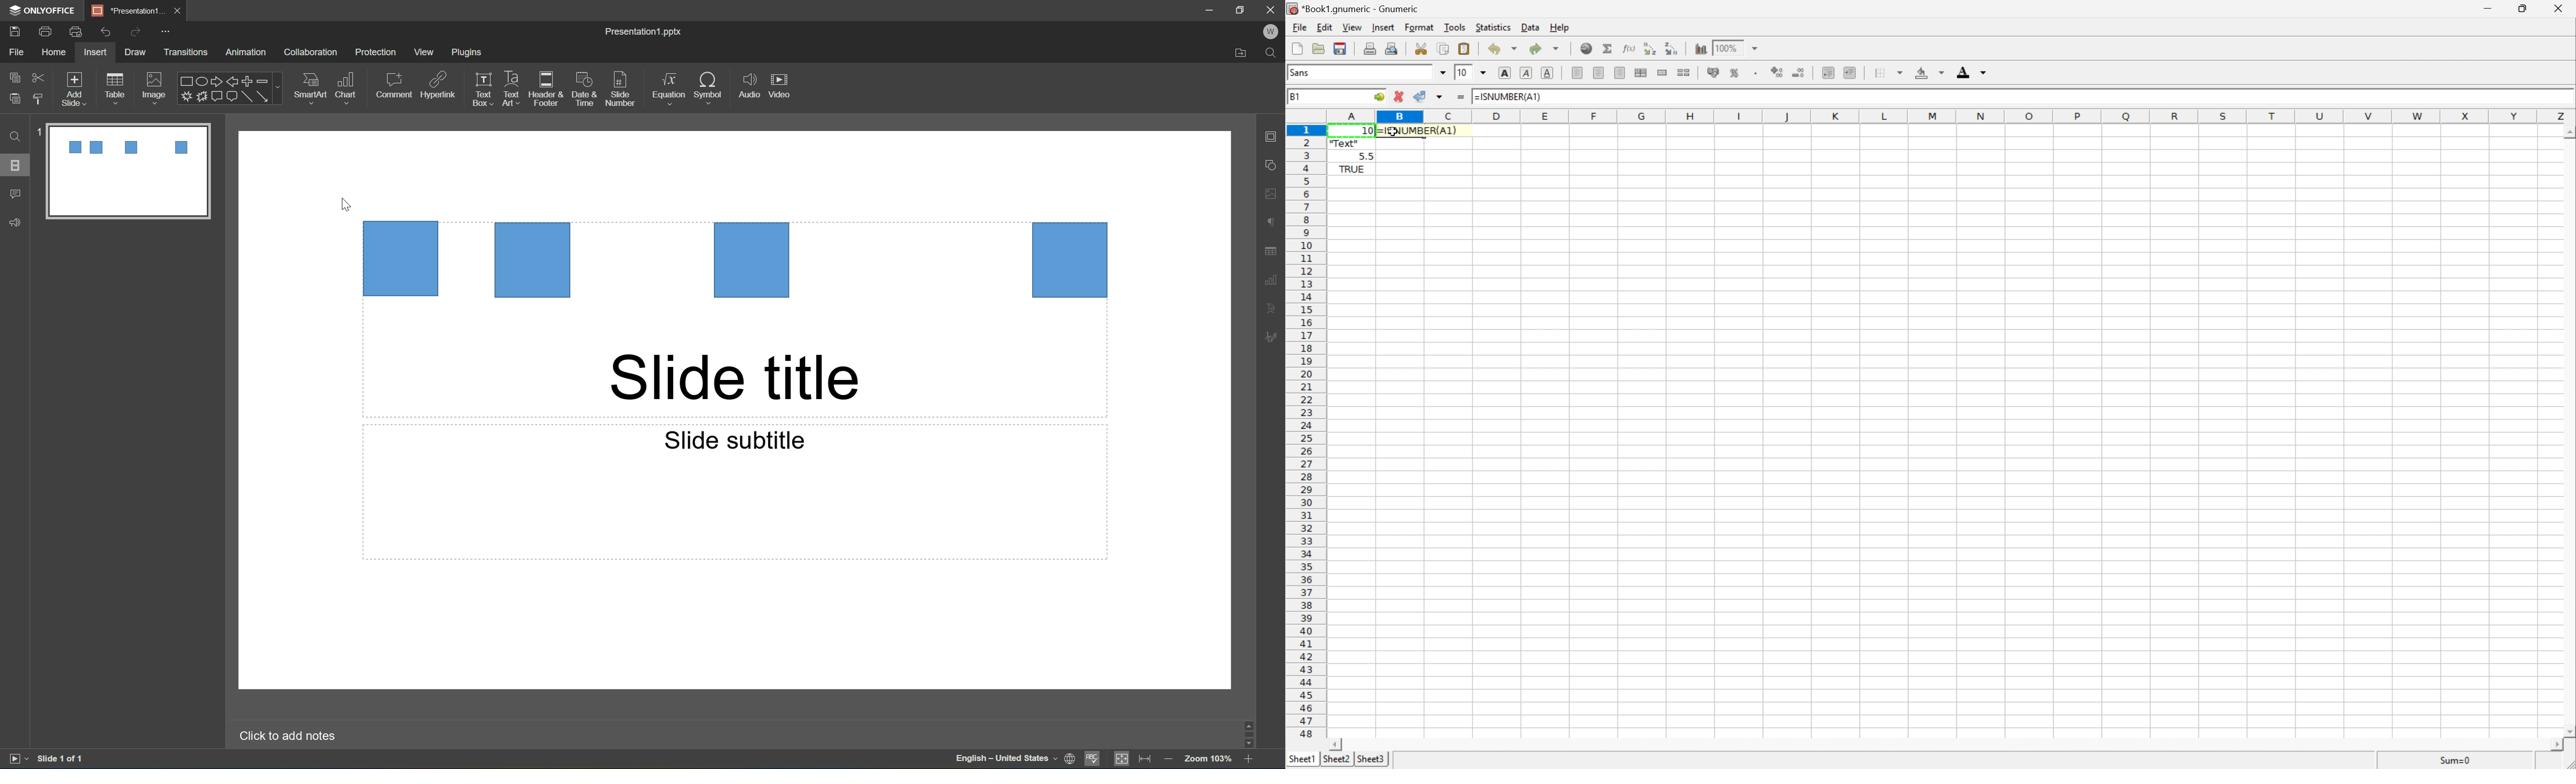 This screenshot has width=2576, height=784. I want to click on slides, so click(18, 165).